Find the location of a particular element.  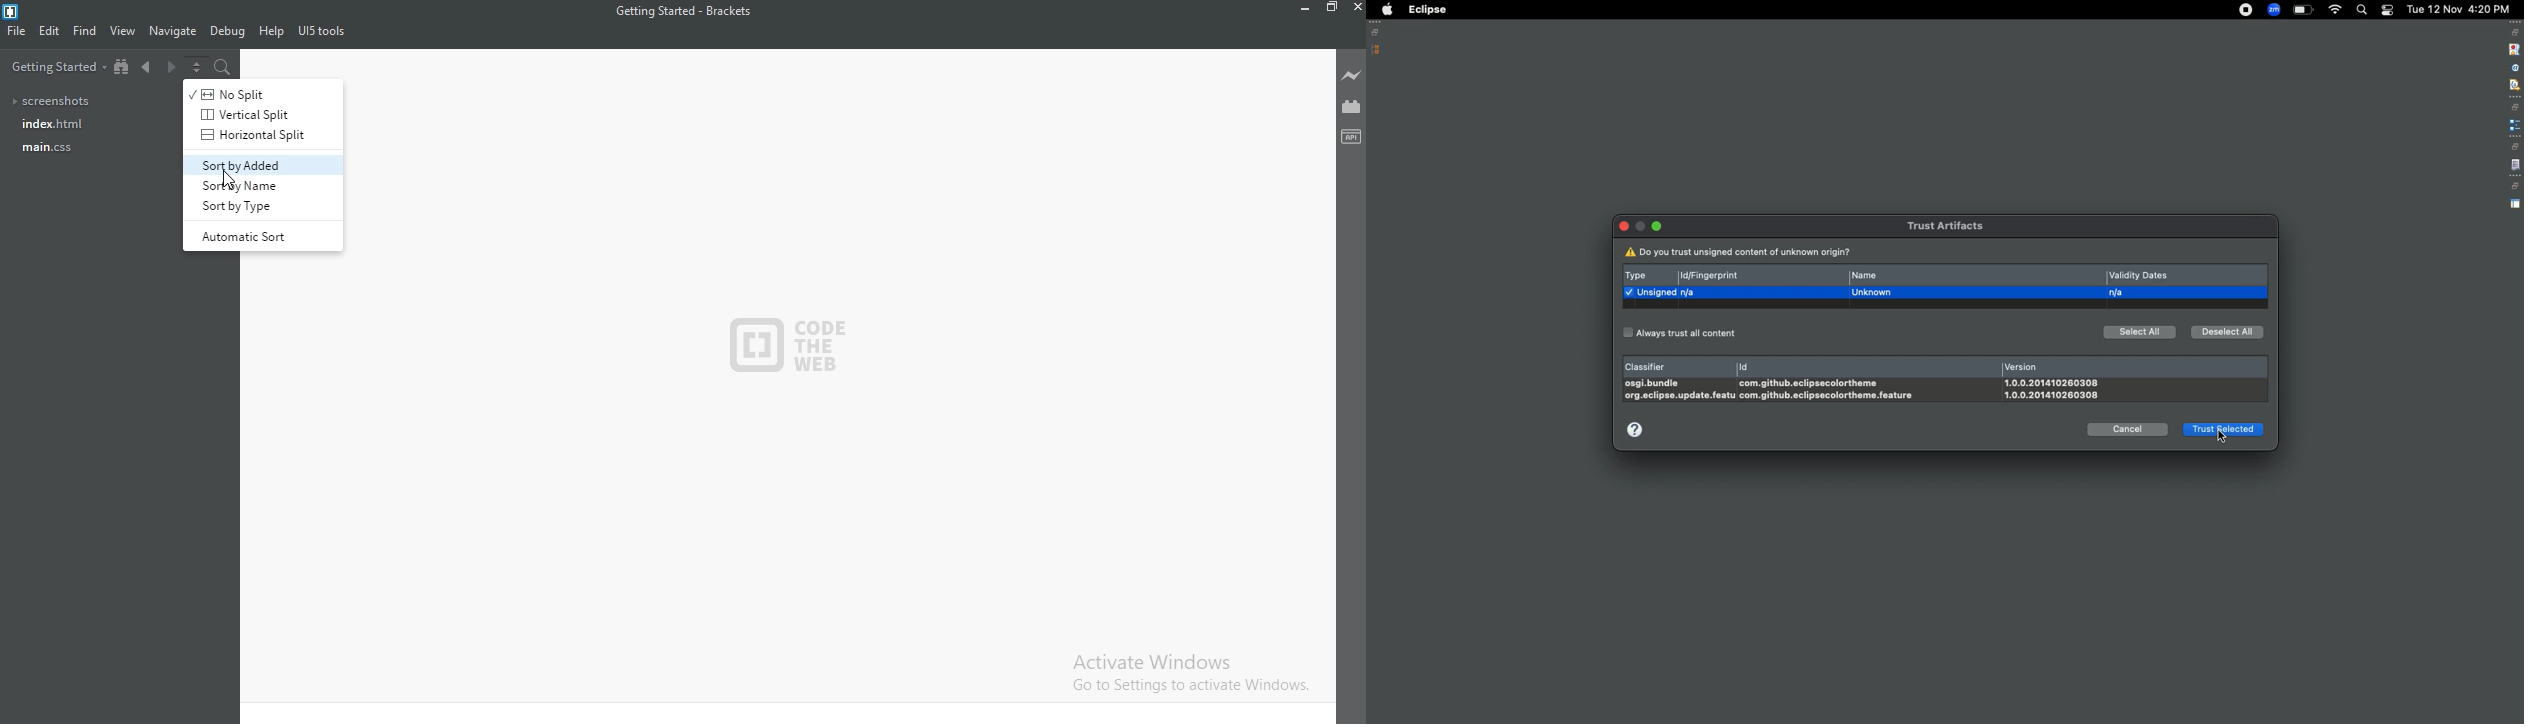

Getting started is located at coordinates (55, 70).